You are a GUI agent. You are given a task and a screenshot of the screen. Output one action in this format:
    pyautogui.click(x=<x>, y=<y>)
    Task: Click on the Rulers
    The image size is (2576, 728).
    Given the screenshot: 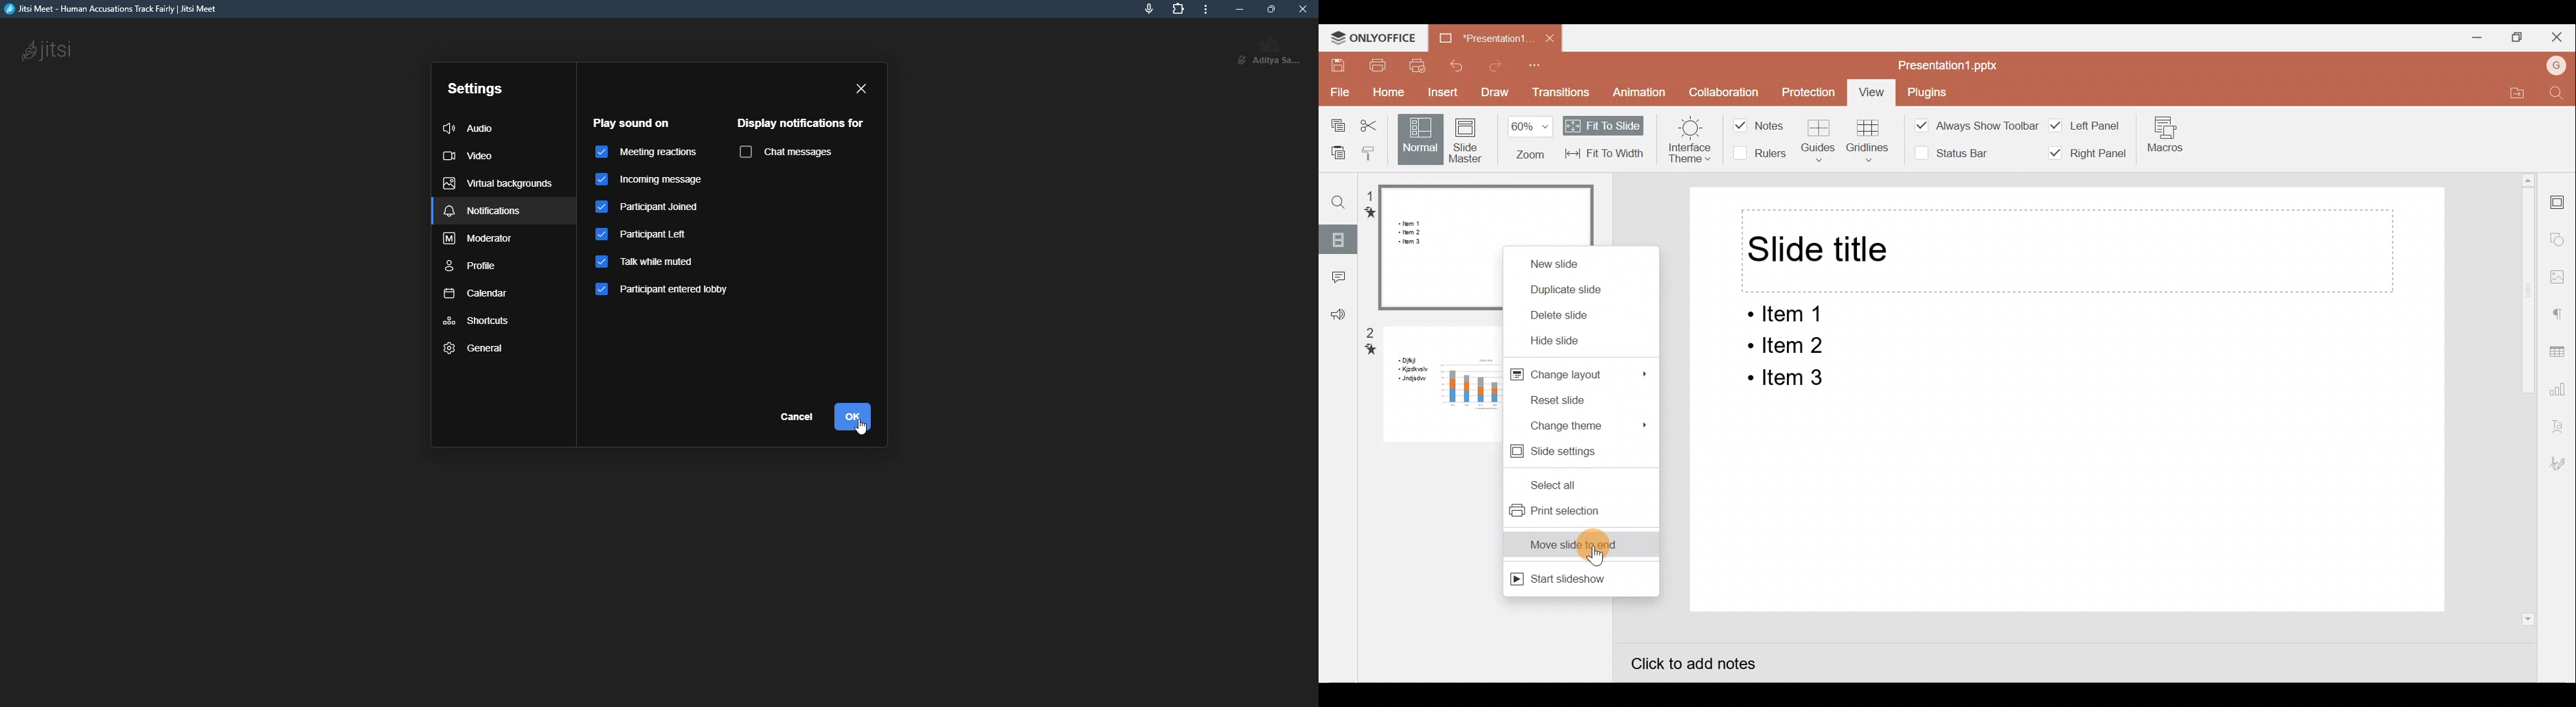 What is the action you would take?
    pyautogui.click(x=1763, y=153)
    